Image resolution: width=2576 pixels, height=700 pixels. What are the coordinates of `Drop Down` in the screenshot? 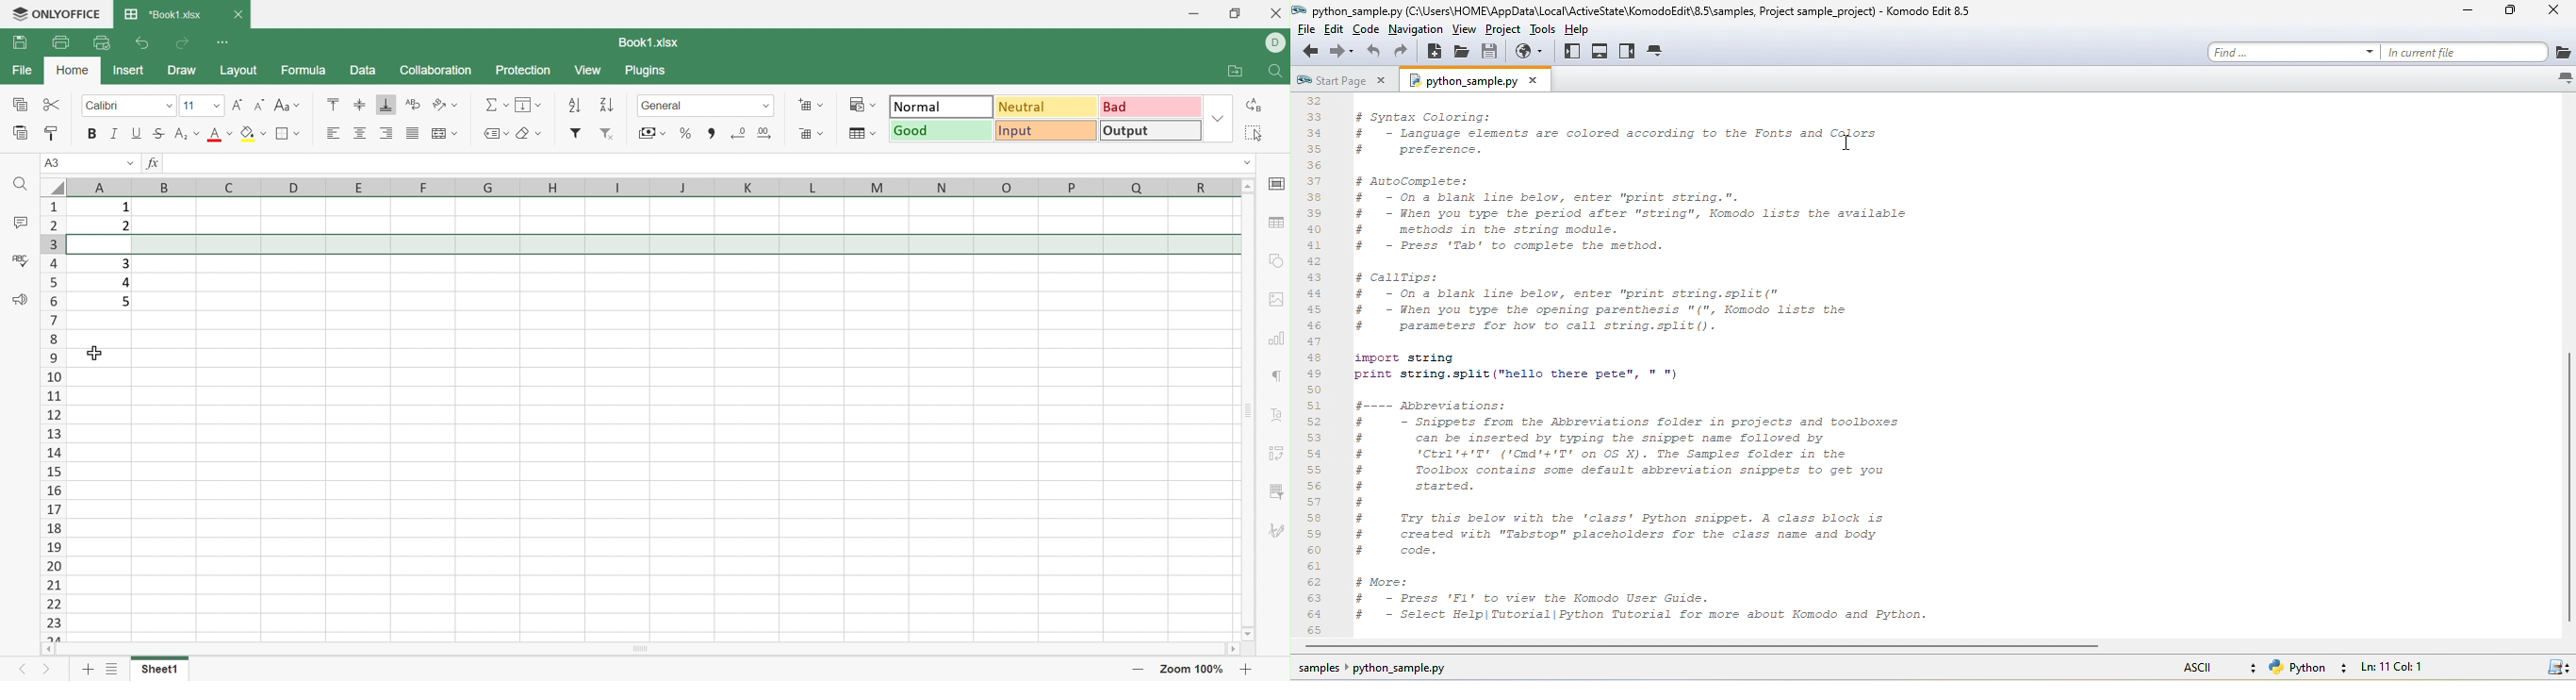 It's located at (217, 105).